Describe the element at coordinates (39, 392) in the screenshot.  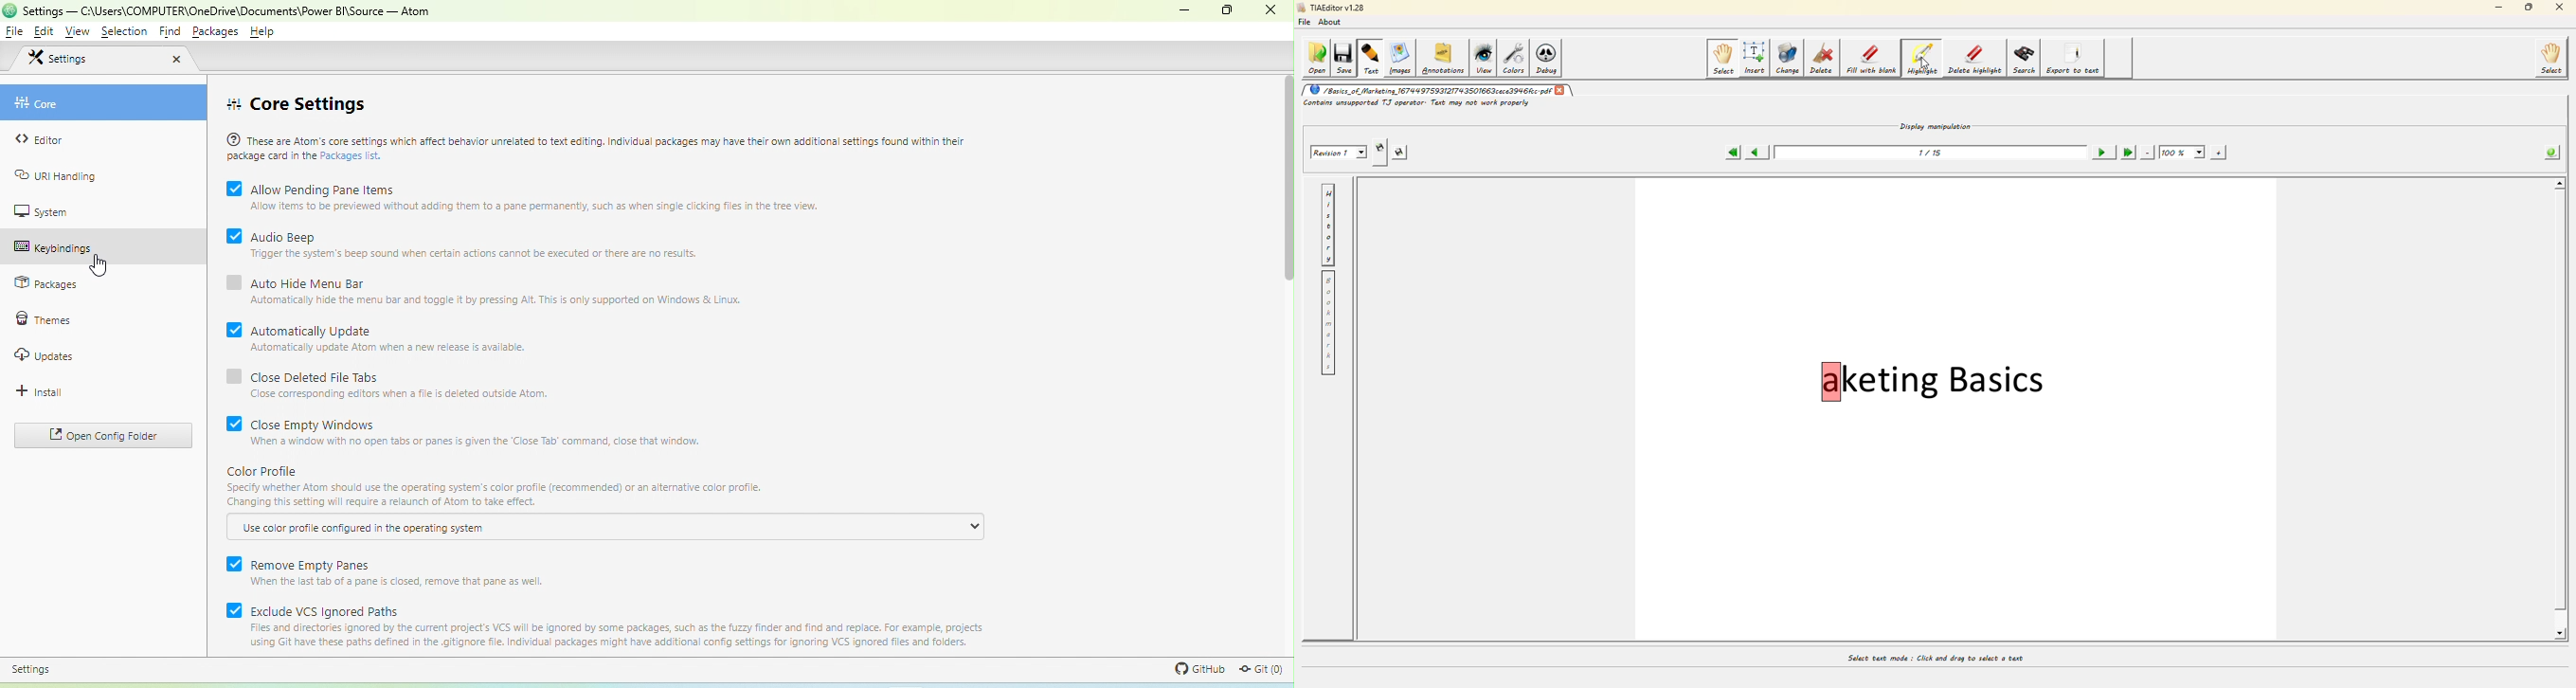
I see `install` at that location.